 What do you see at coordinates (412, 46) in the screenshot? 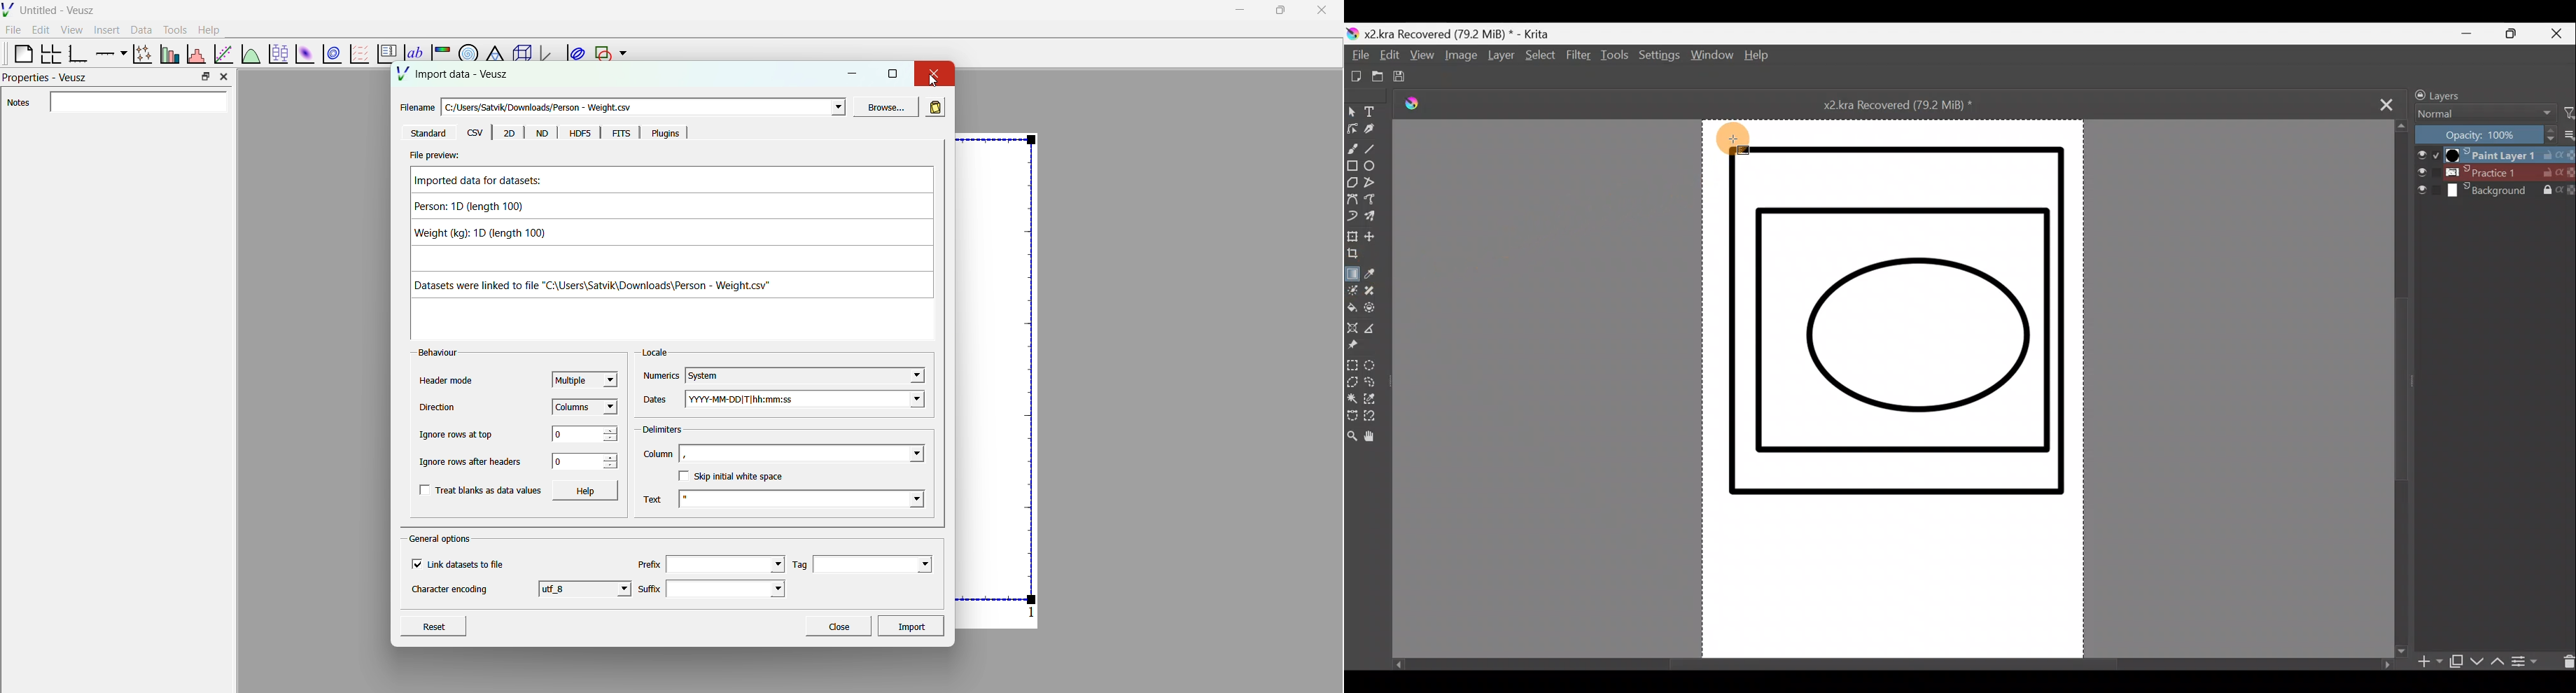
I see `text label` at bounding box center [412, 46].